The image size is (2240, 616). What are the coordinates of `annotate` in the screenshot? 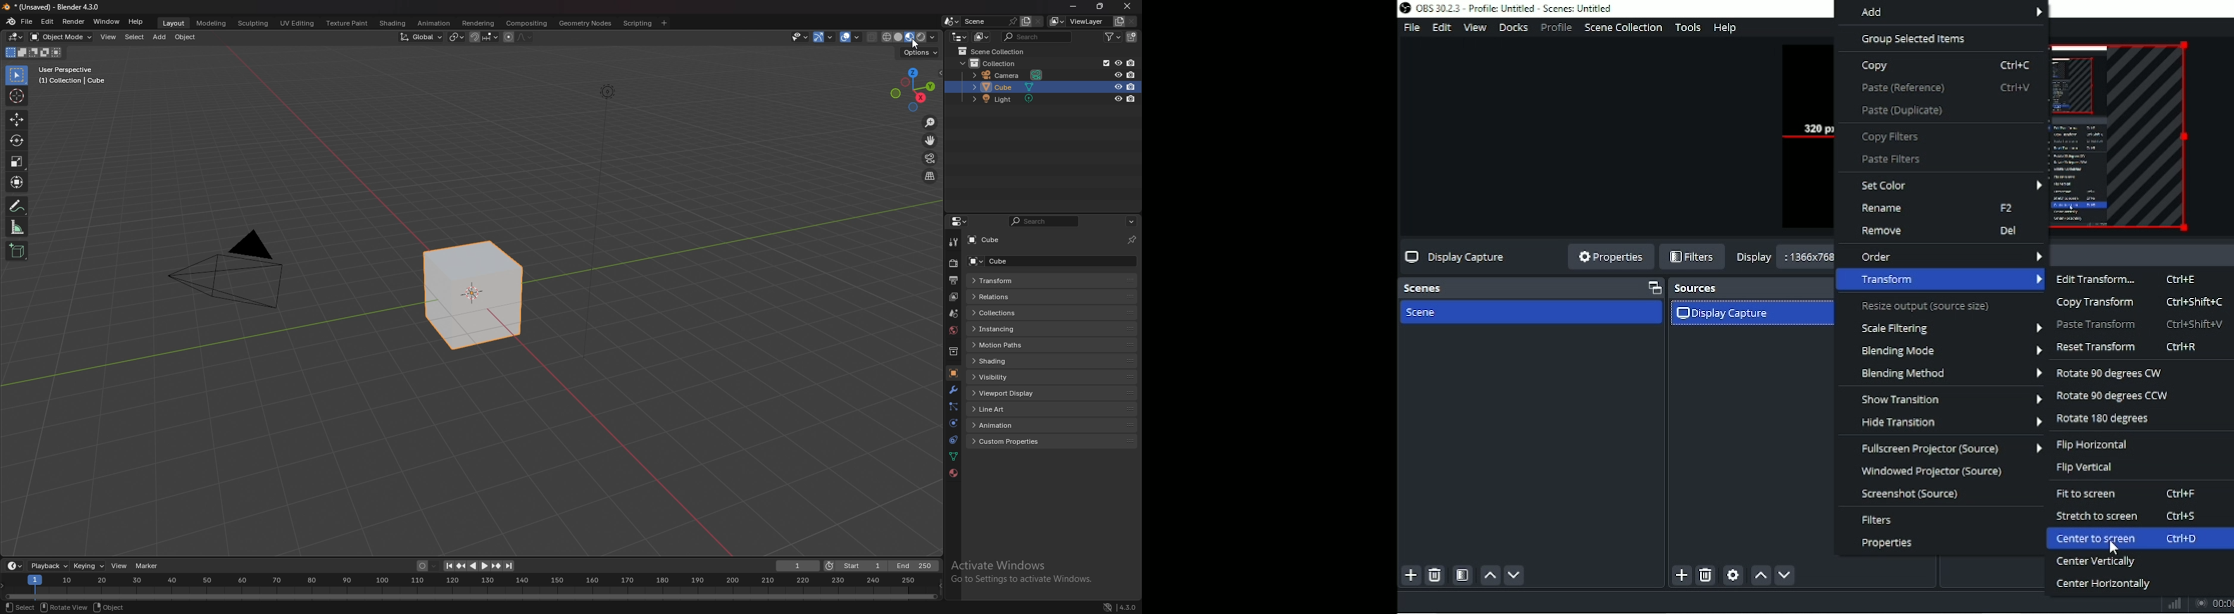 It's located at (17, 206).